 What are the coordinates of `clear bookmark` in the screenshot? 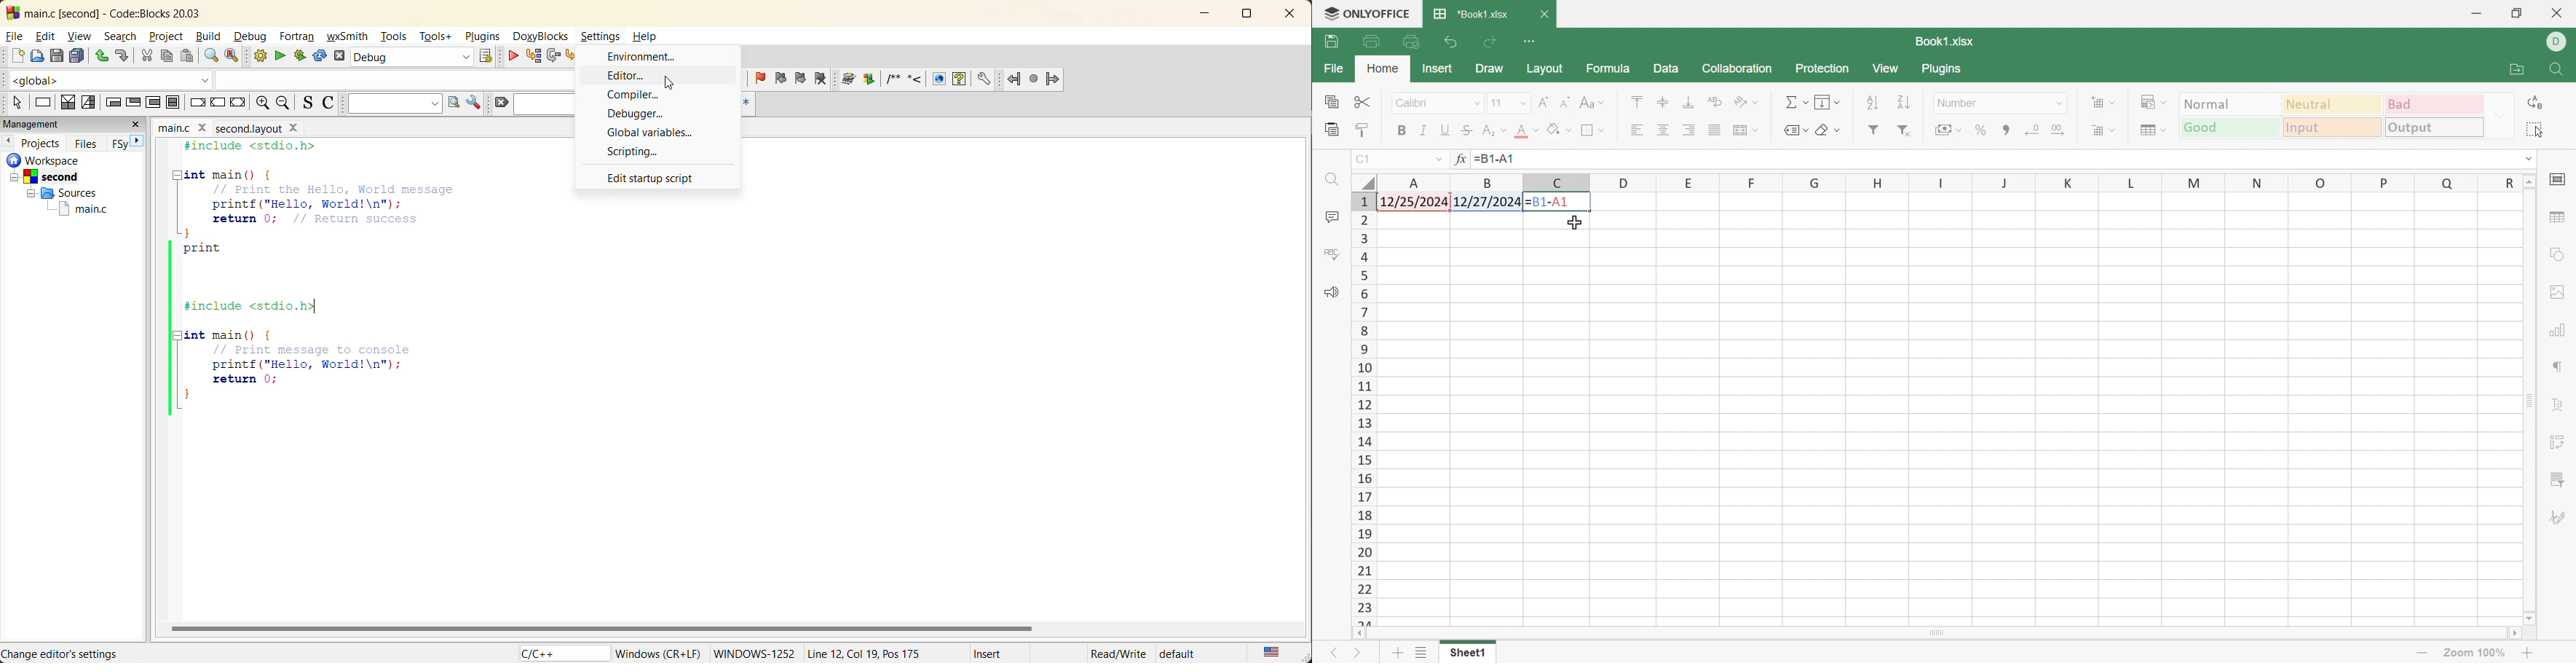 It's located at (822, 78).